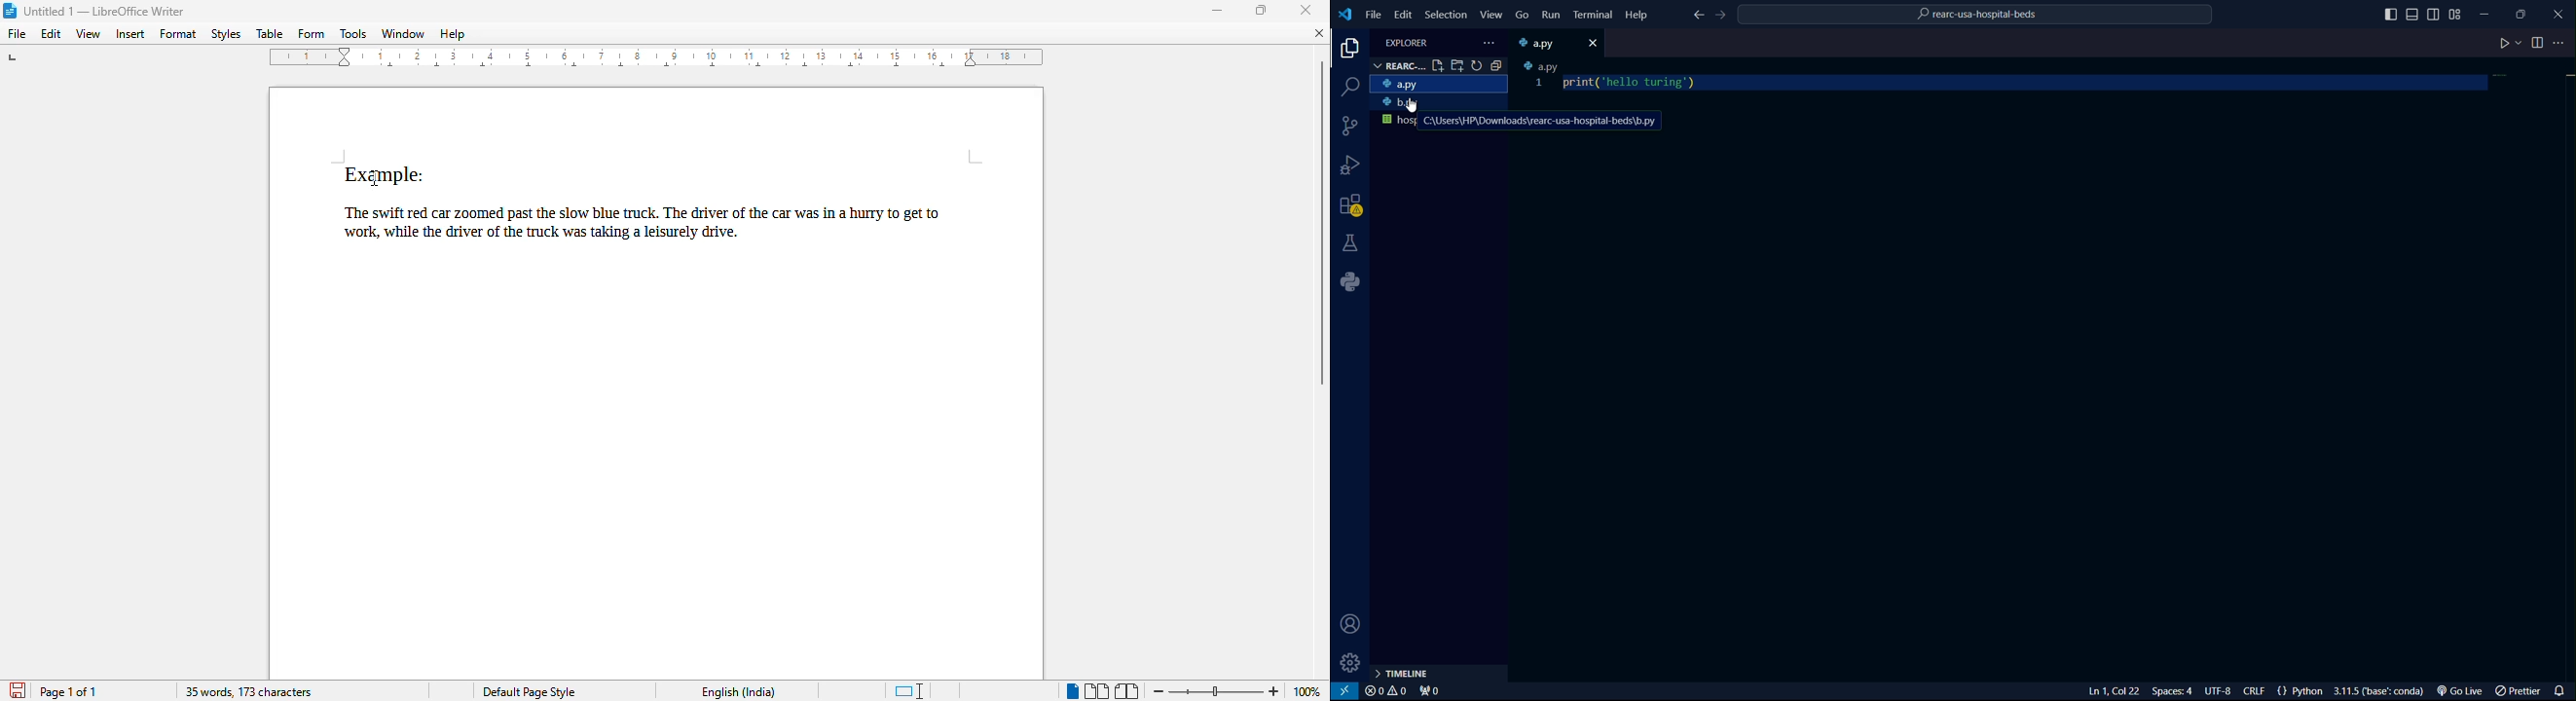 This screenshot has width=2576, height=728. What do you see at coordinates (2519, 691) in the screenshot?
I see `prettier extension` at bounding box center [2519, 691].